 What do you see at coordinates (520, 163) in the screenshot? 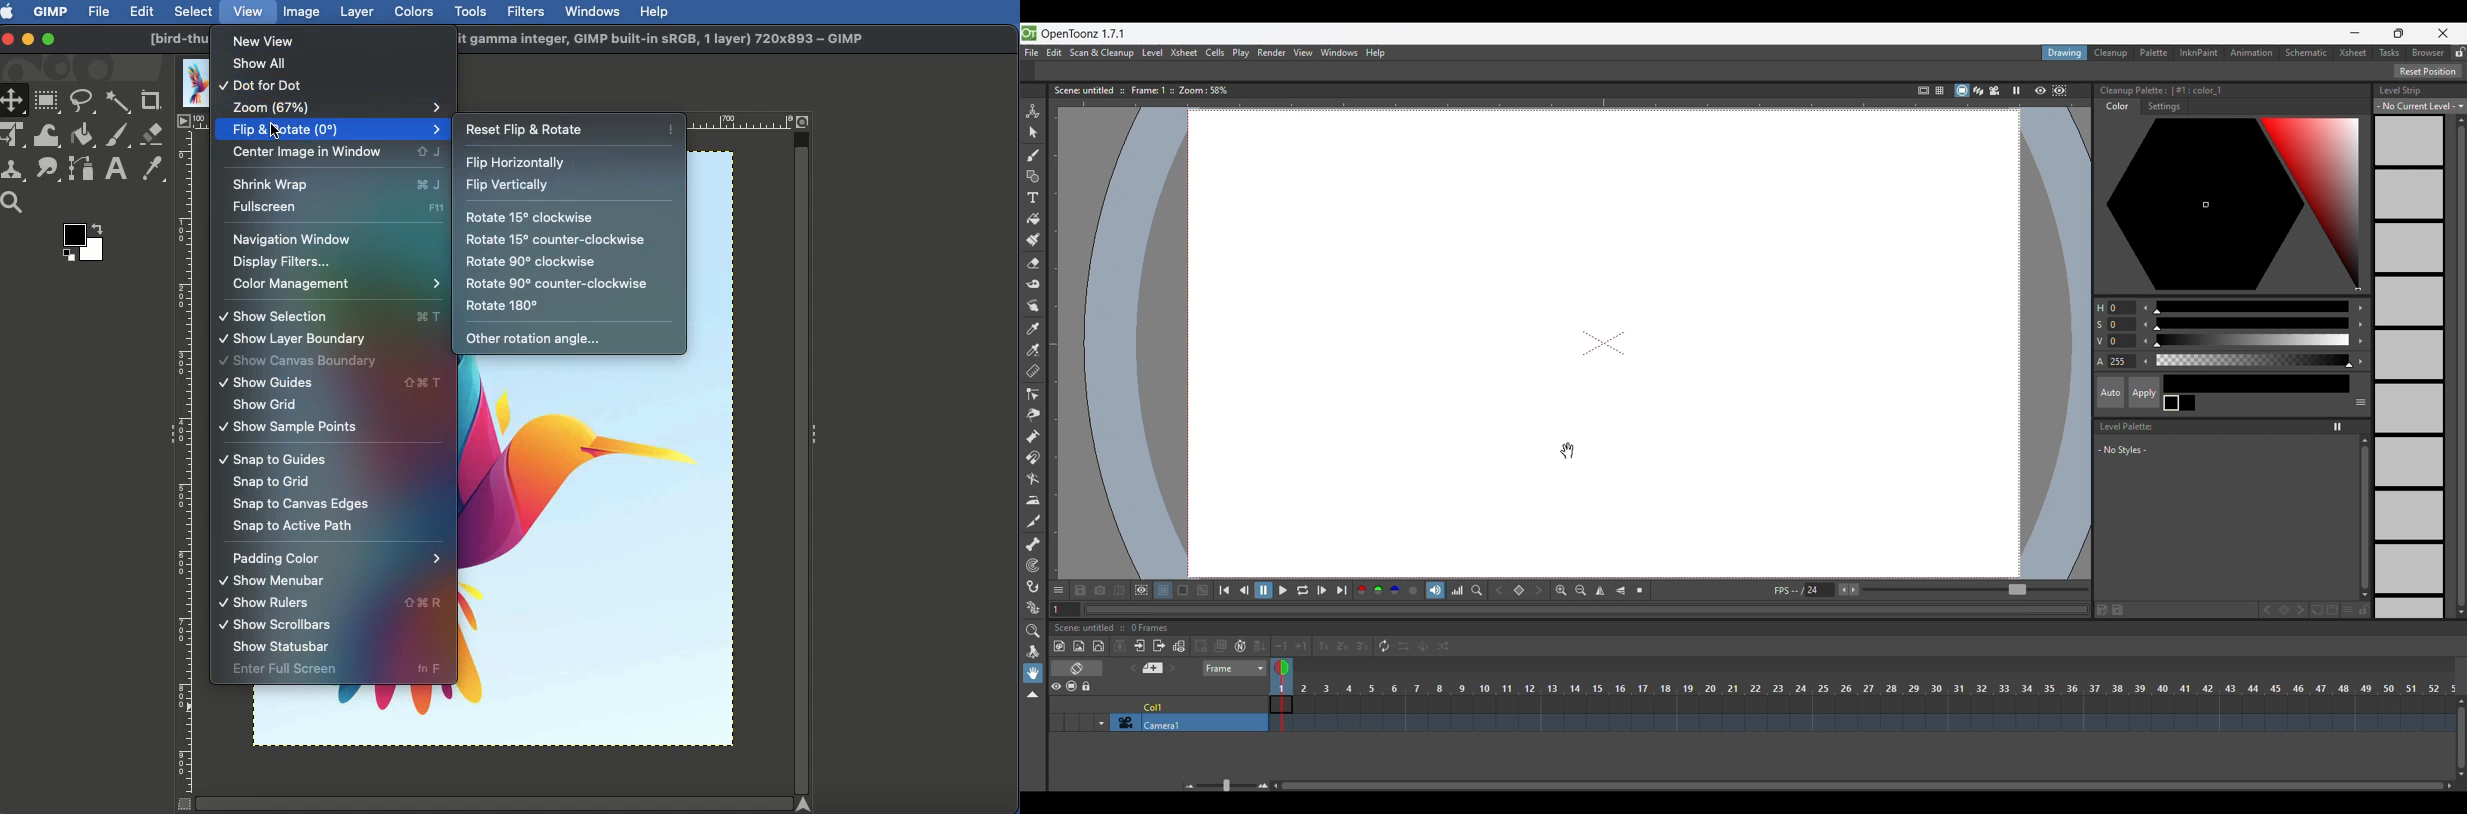
I see `Flip horizontal` at bounding box center [520, 163].